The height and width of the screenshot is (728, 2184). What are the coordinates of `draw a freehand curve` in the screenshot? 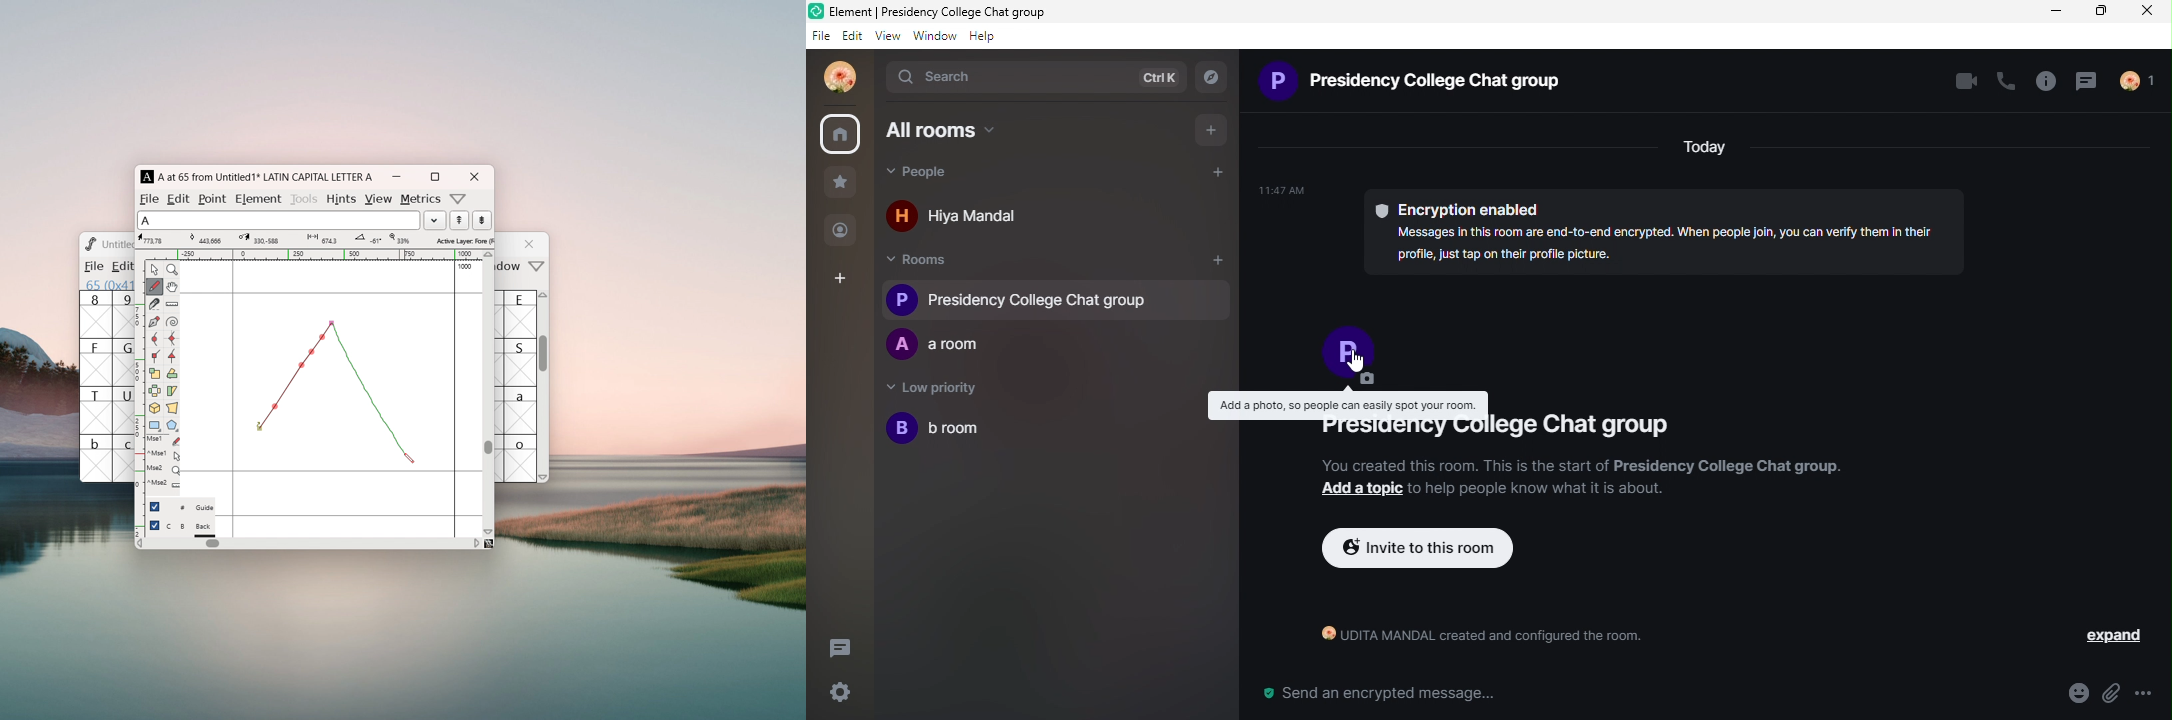 It's located at (155, 287).